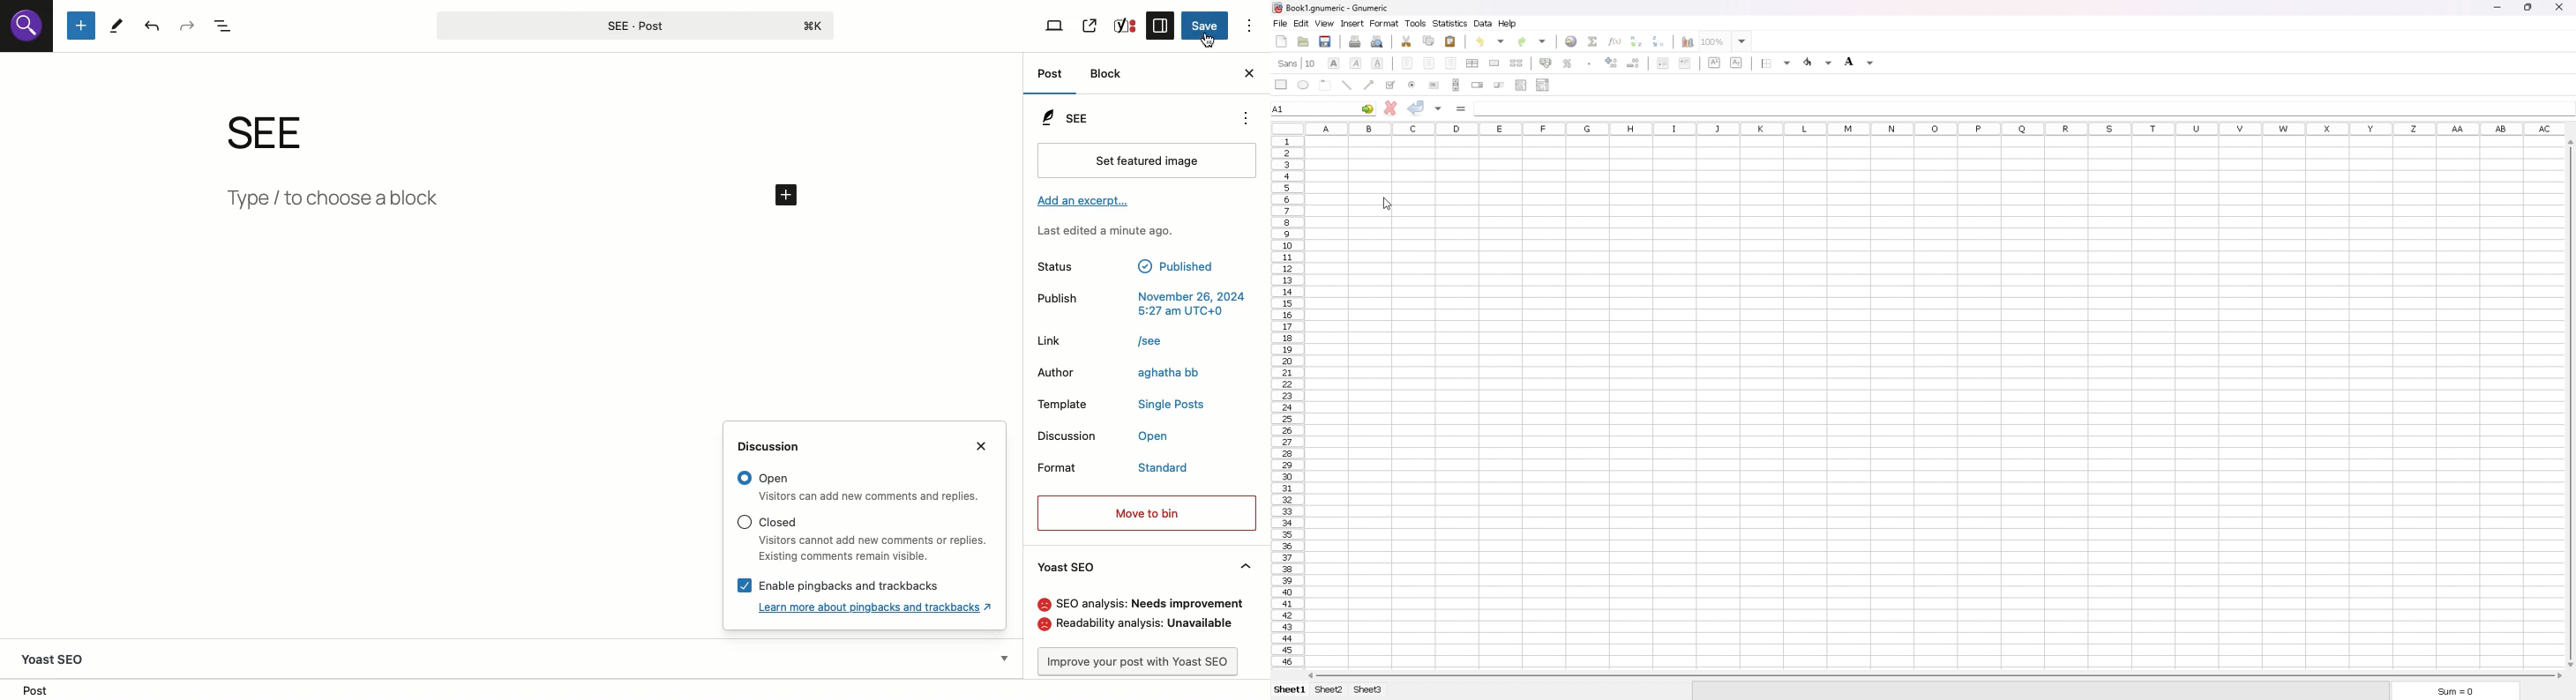 This screenshot has height=700, width=2576. Describe the element at coordinates (1859, 62) in the screenshot. I see `background` at that location.